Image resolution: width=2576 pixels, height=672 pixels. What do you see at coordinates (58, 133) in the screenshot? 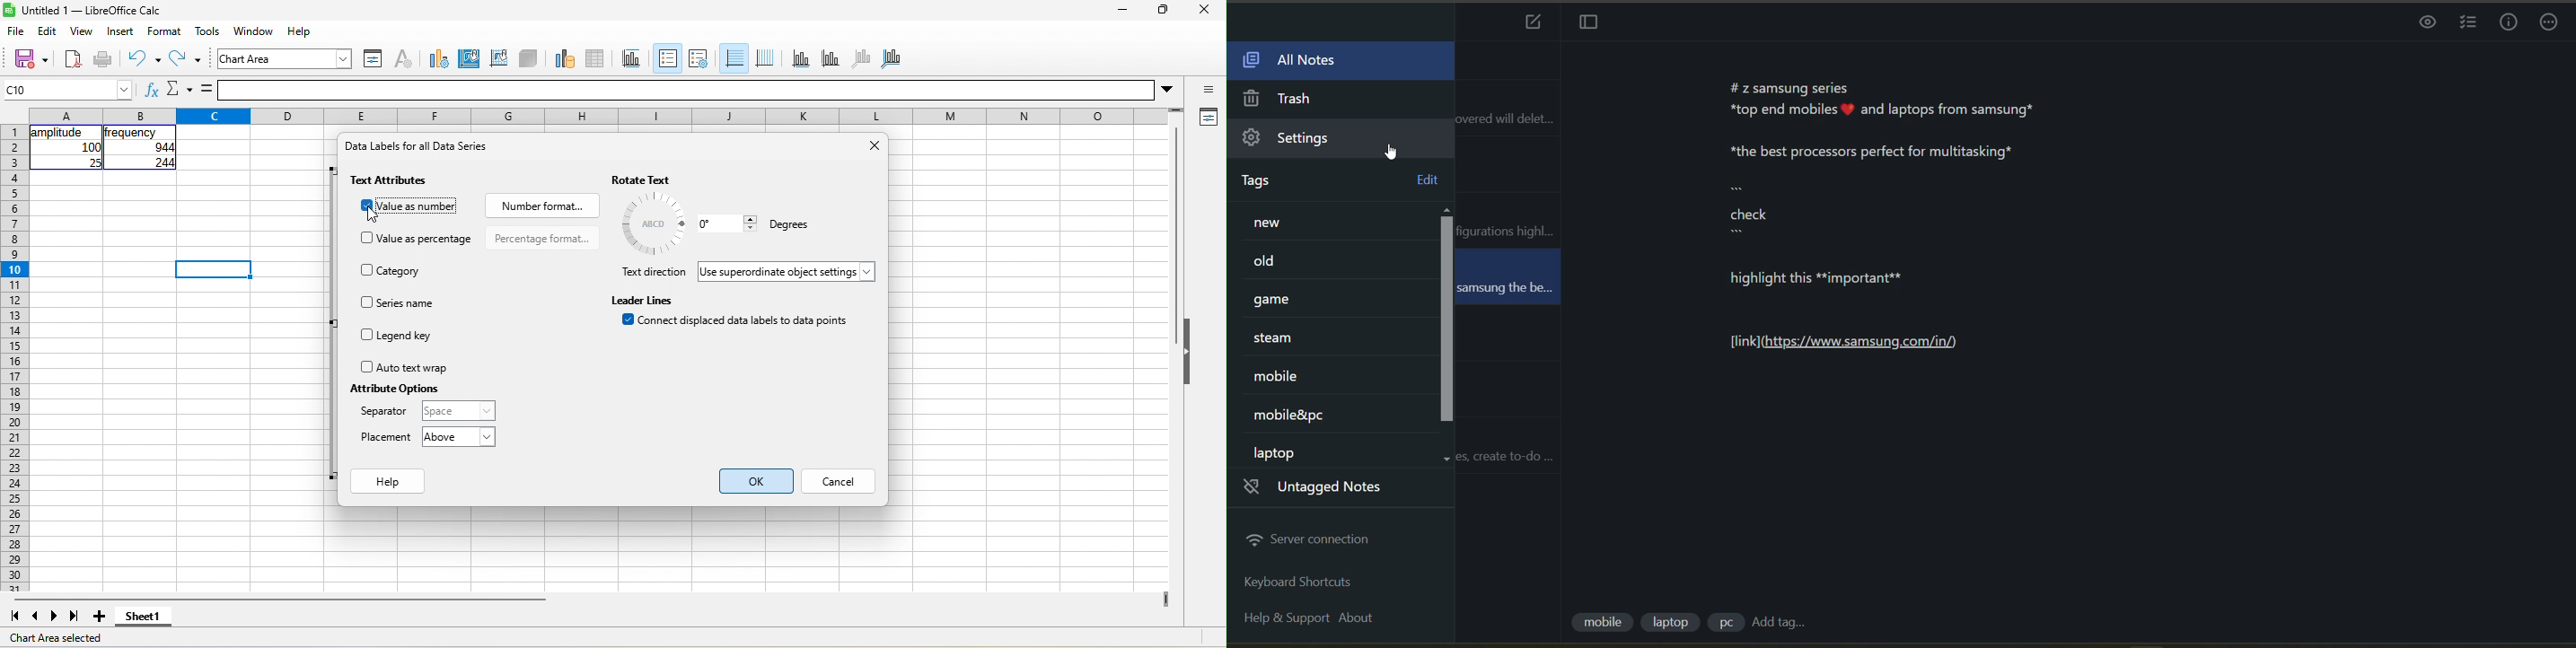
I see `amplitude ` at bounding box center [58, 133].